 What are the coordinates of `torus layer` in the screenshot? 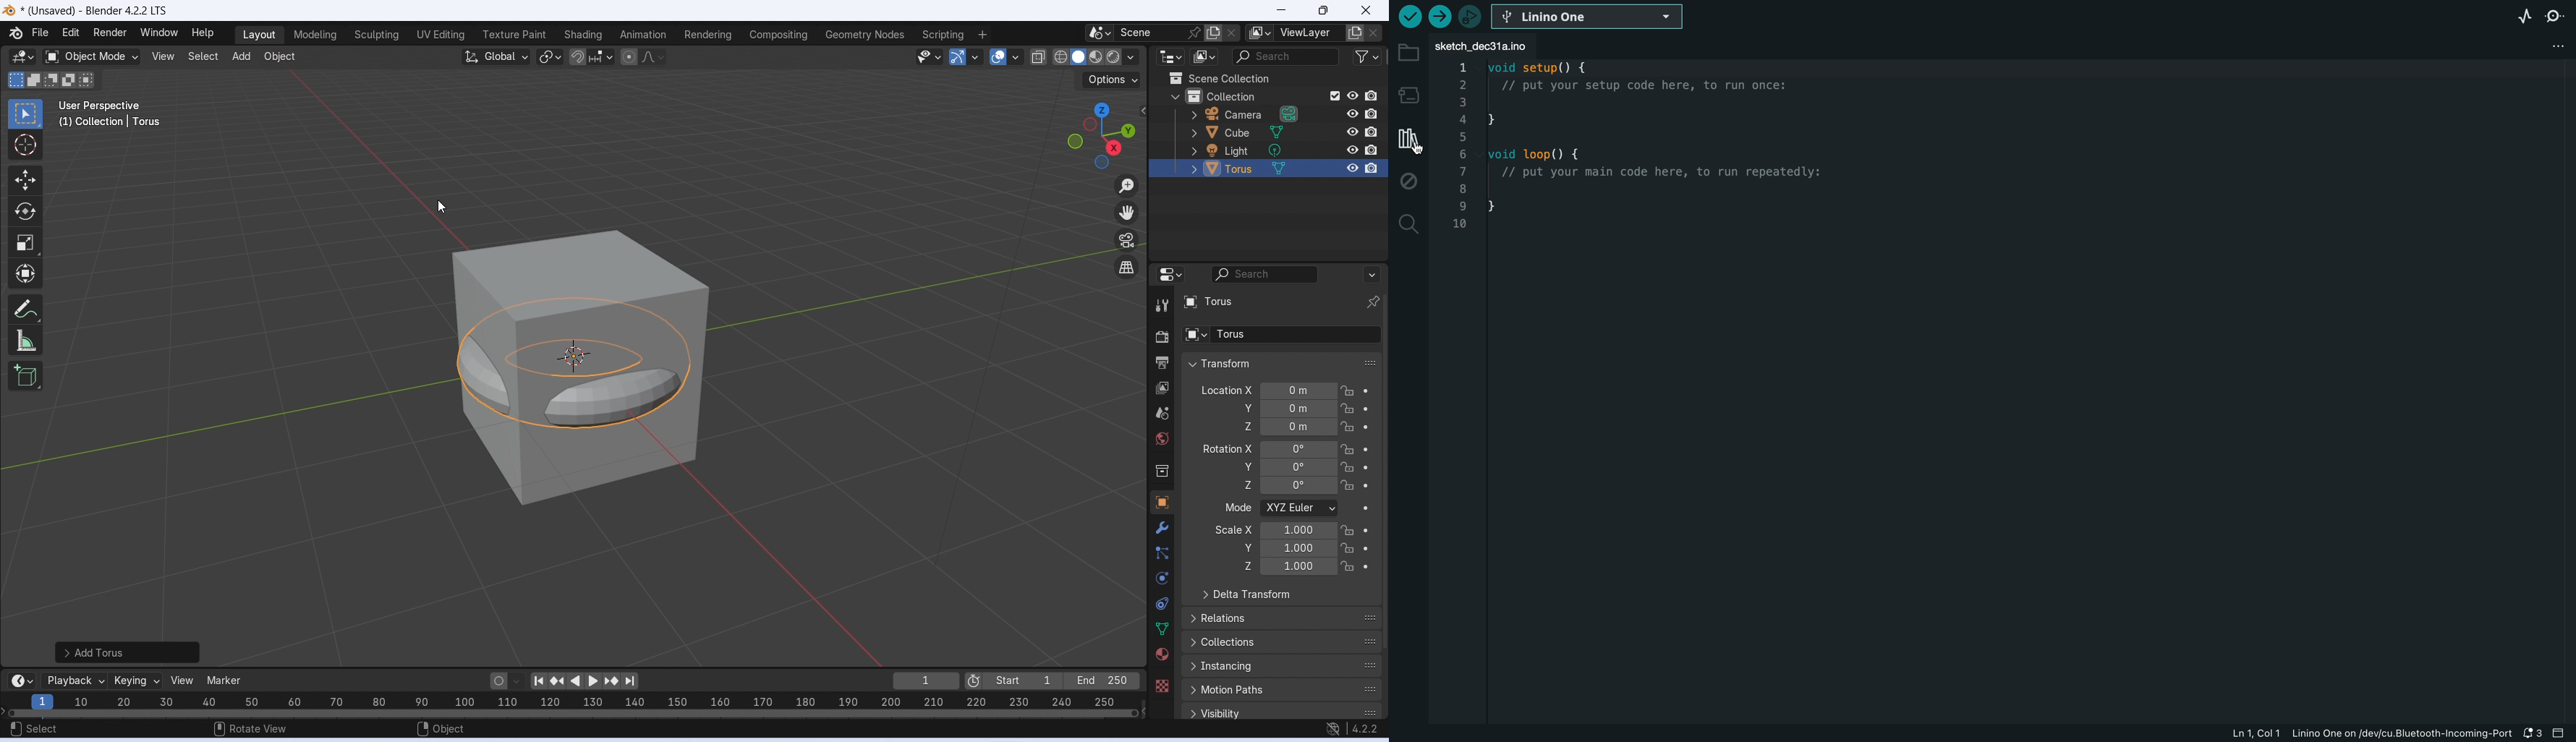 It's located at (1283, 302).